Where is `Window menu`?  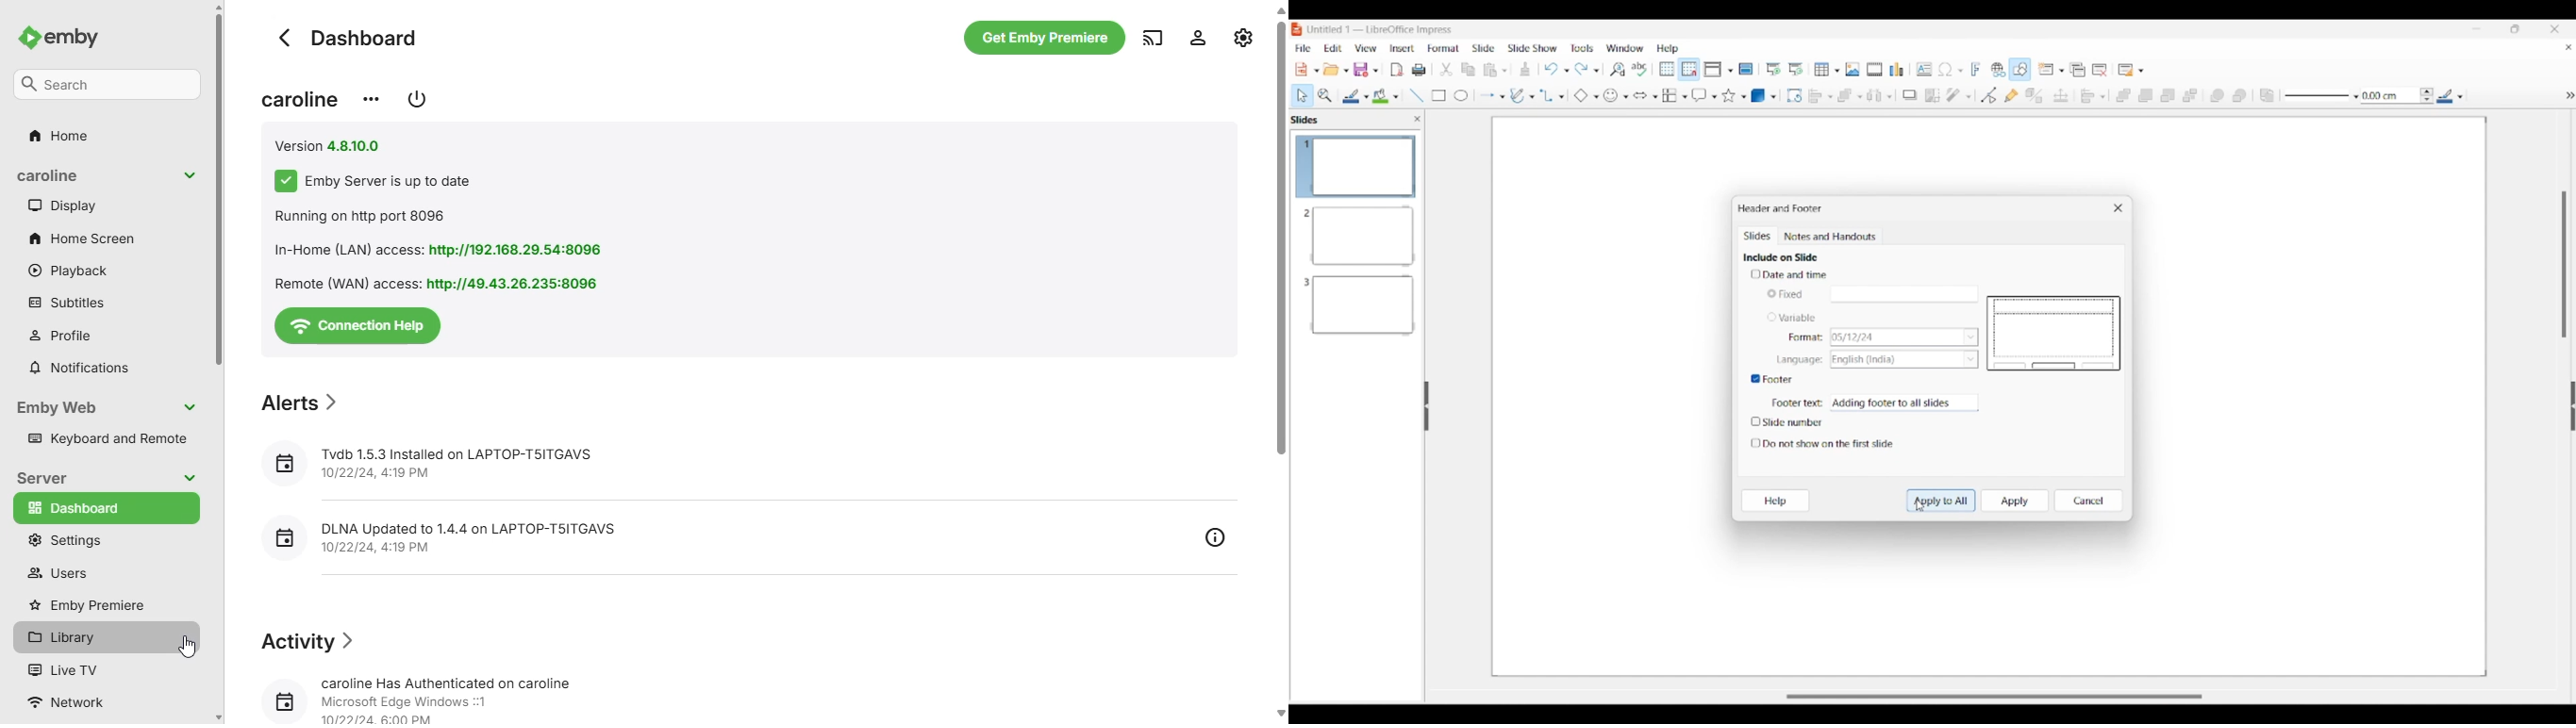
Window menu is located at coordinates (1625, 48).